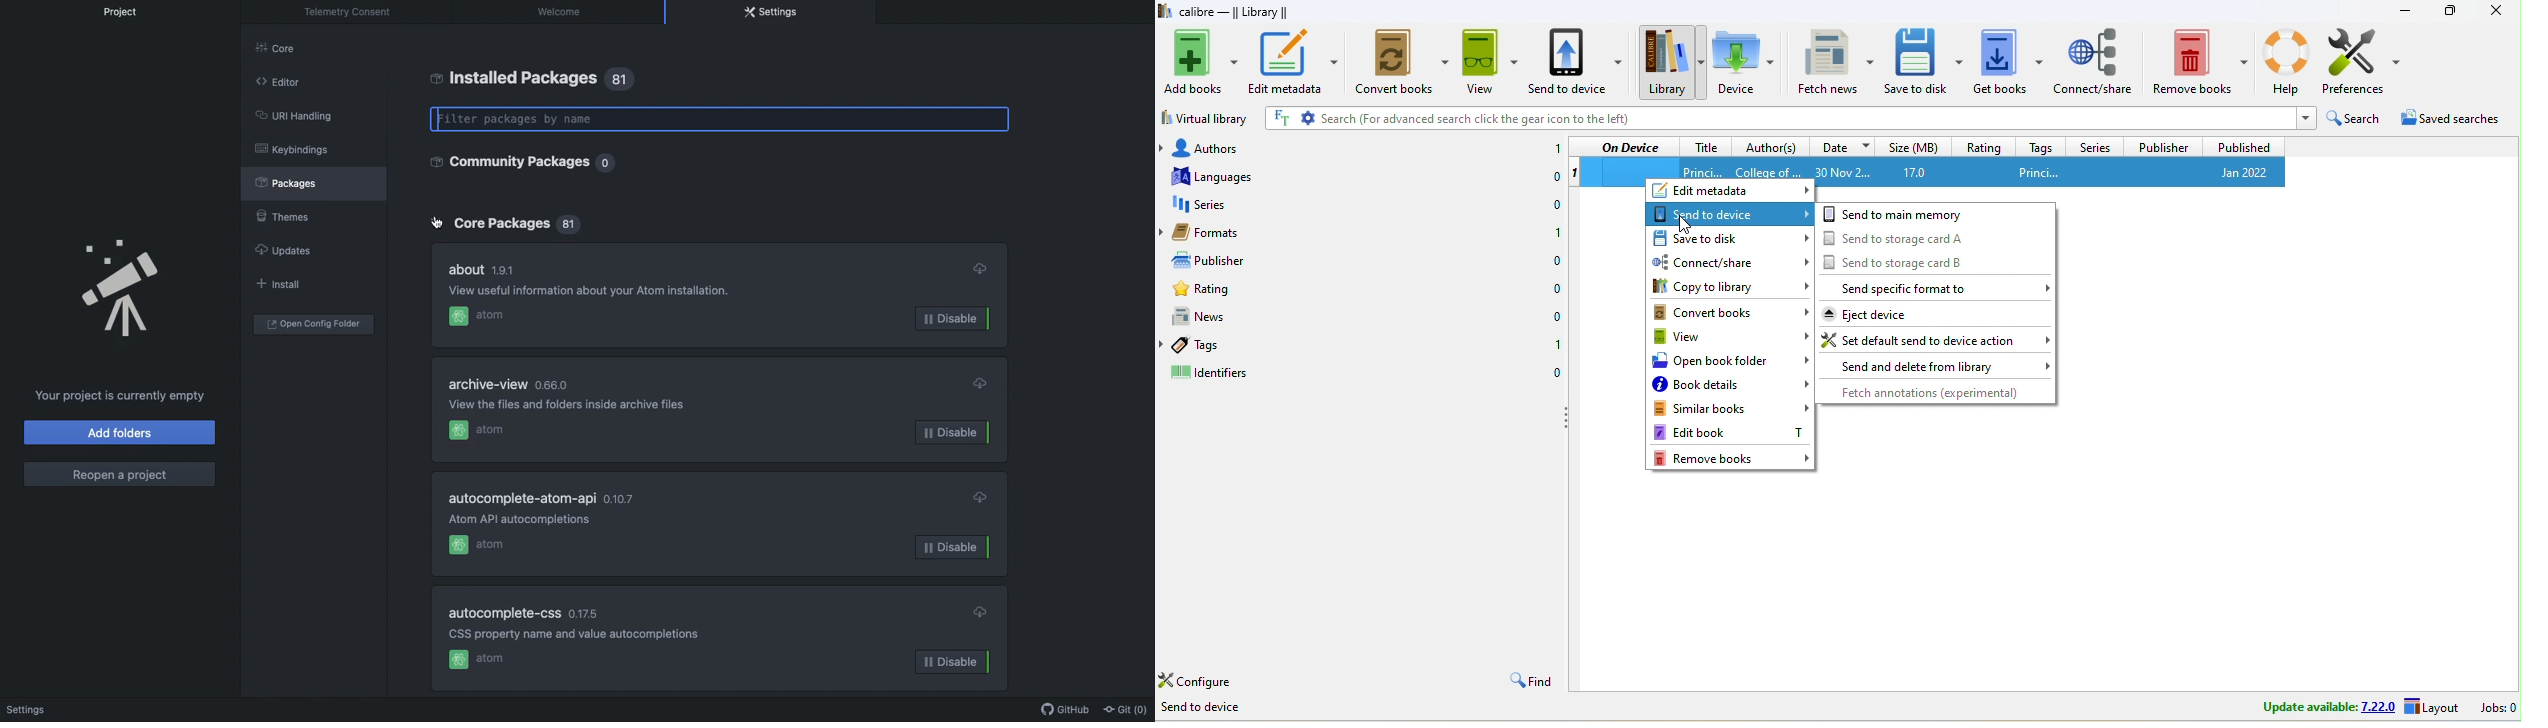  Describe the element at coordinates (1937, 214) in the screenshot. I see `send to main memory` at that location.